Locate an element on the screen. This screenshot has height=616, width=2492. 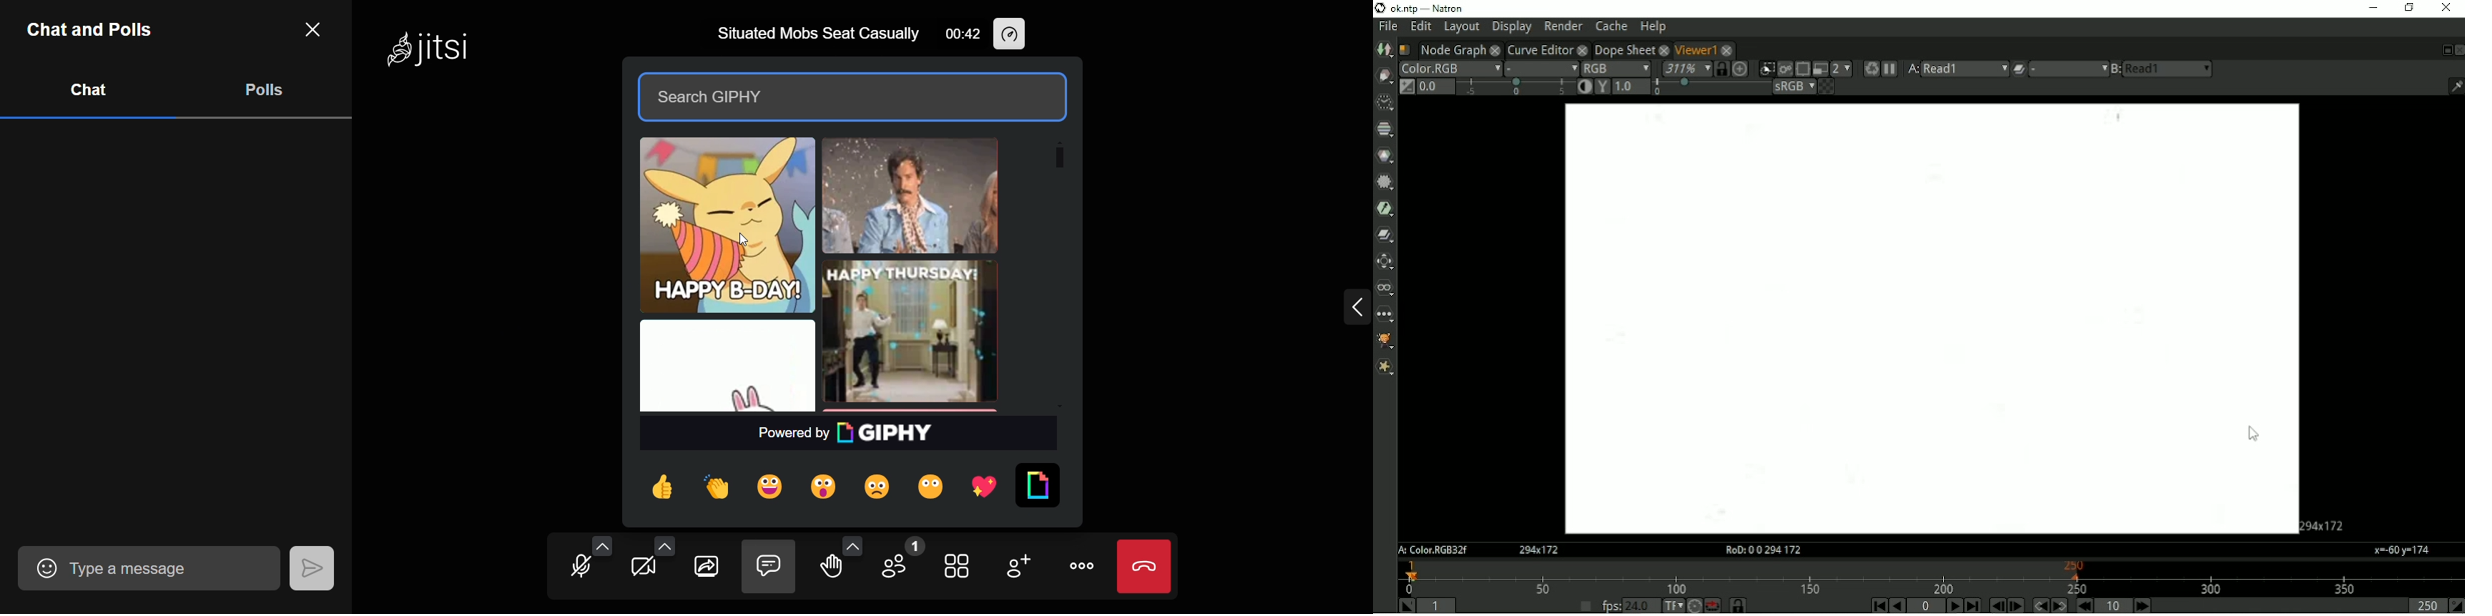
cursor is located at coordinates (2253, 431).